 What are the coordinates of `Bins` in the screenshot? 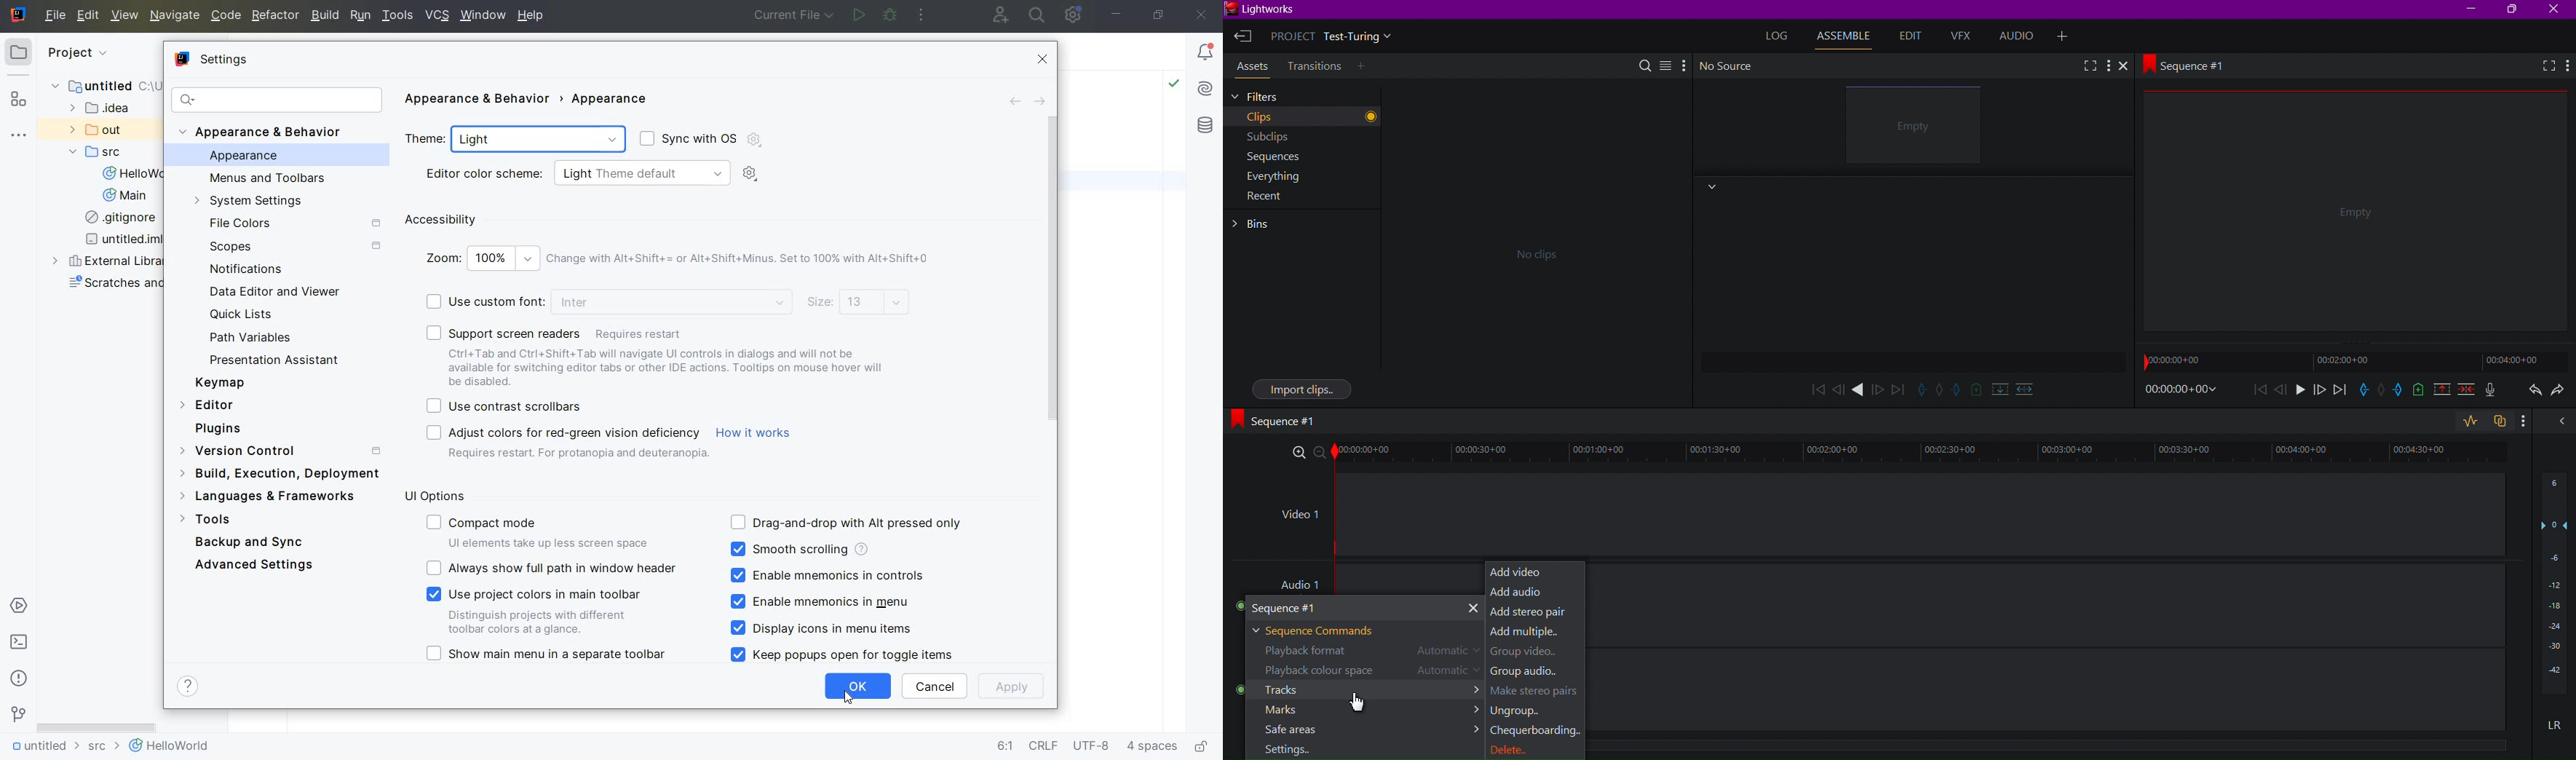 It's located at (1257, 224).